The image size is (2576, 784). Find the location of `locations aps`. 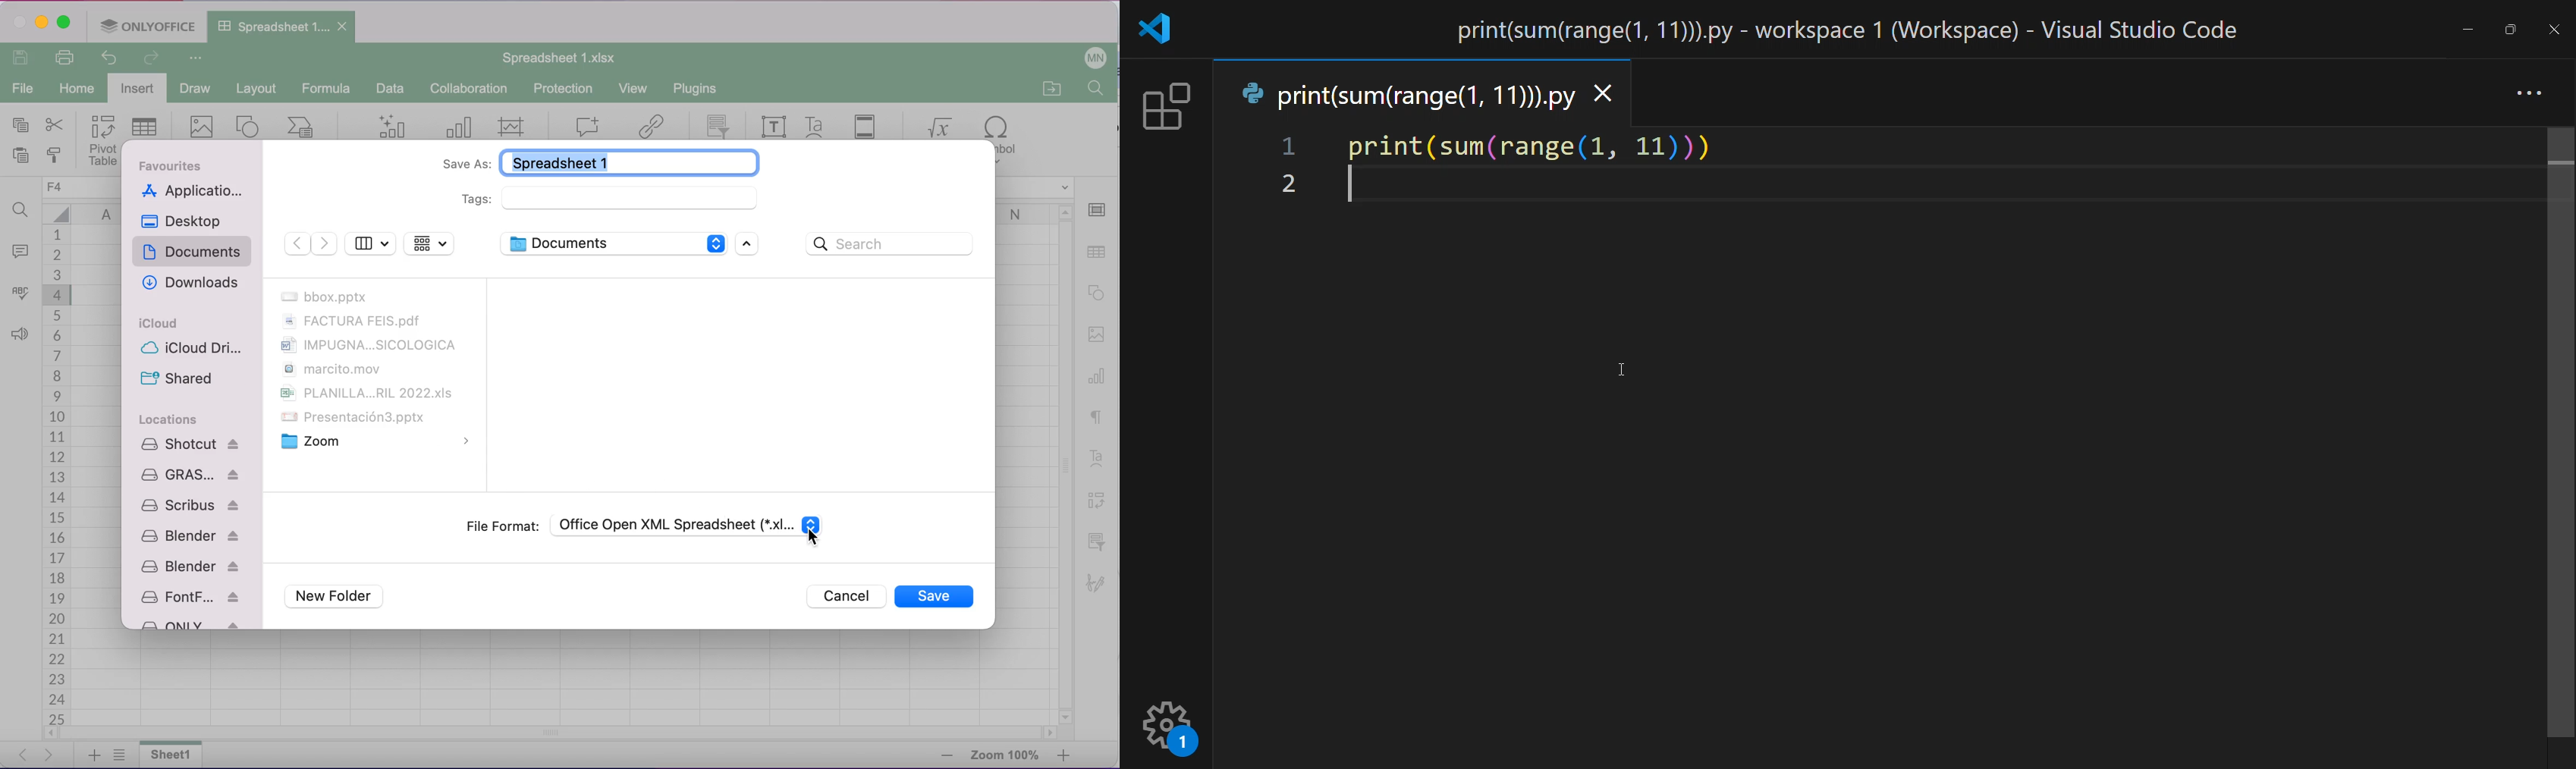

locations aps is located at coordinates (192, 531).